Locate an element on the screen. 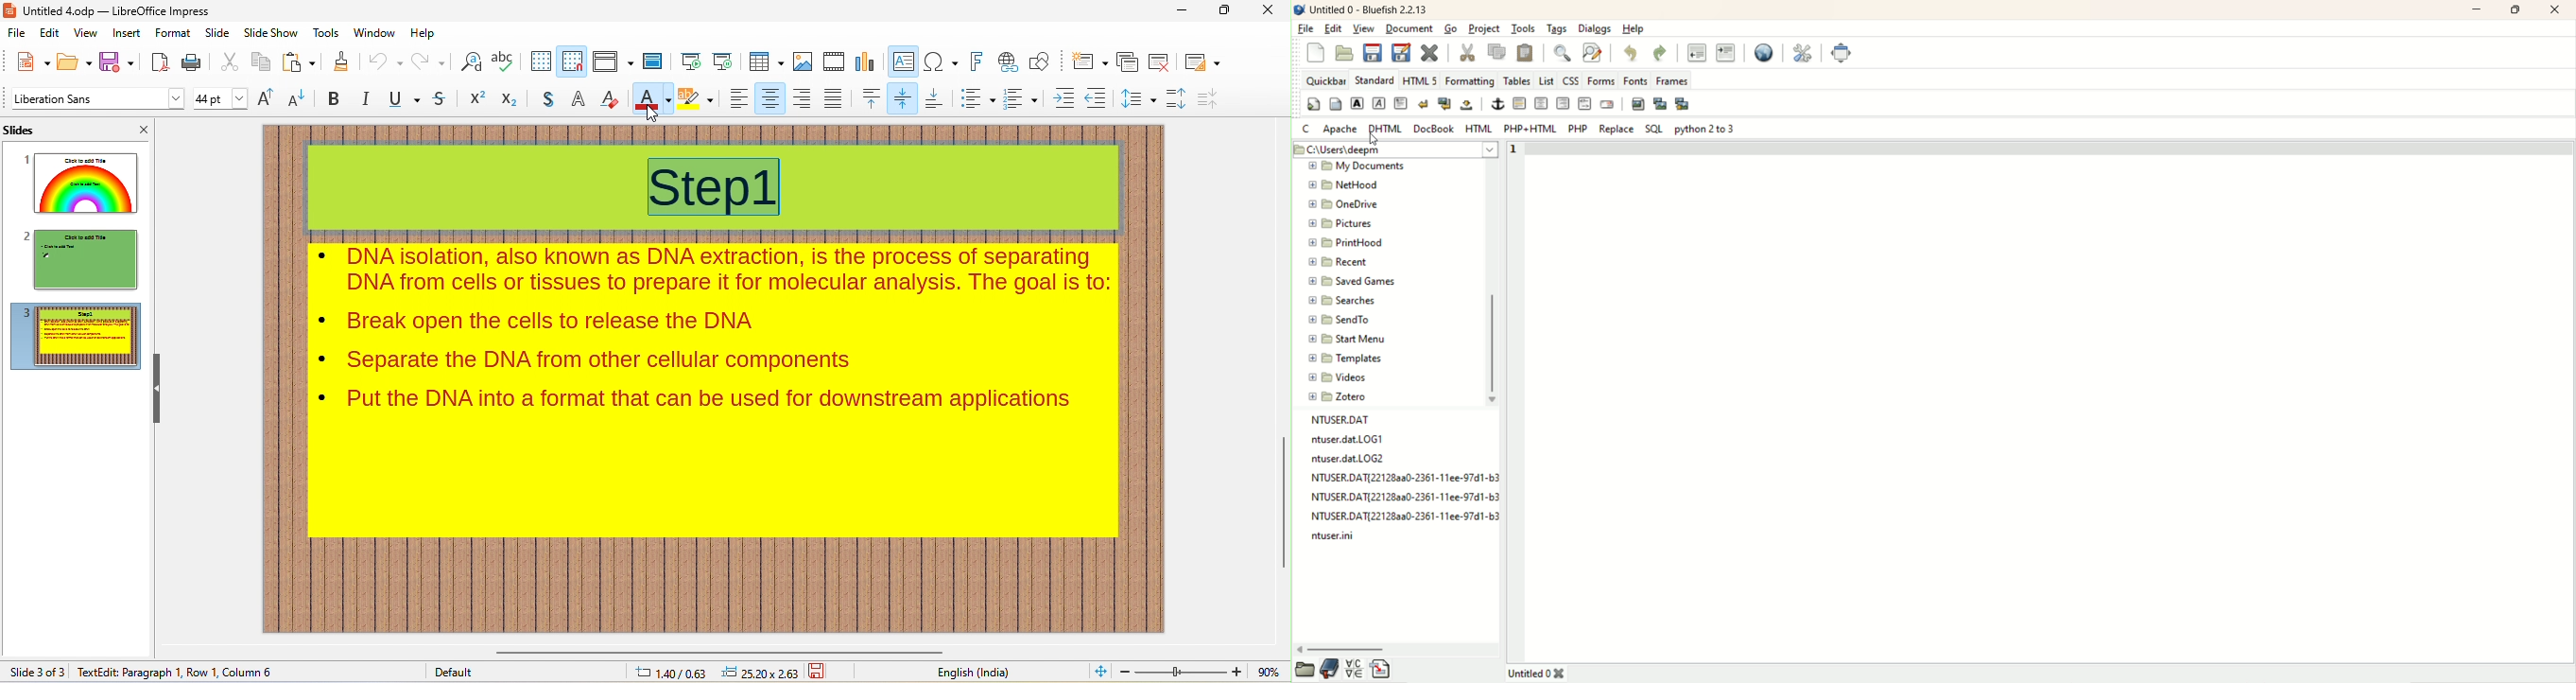 This screenshot has height=700, width=2576. cursor is located at coordinates (654, 114).